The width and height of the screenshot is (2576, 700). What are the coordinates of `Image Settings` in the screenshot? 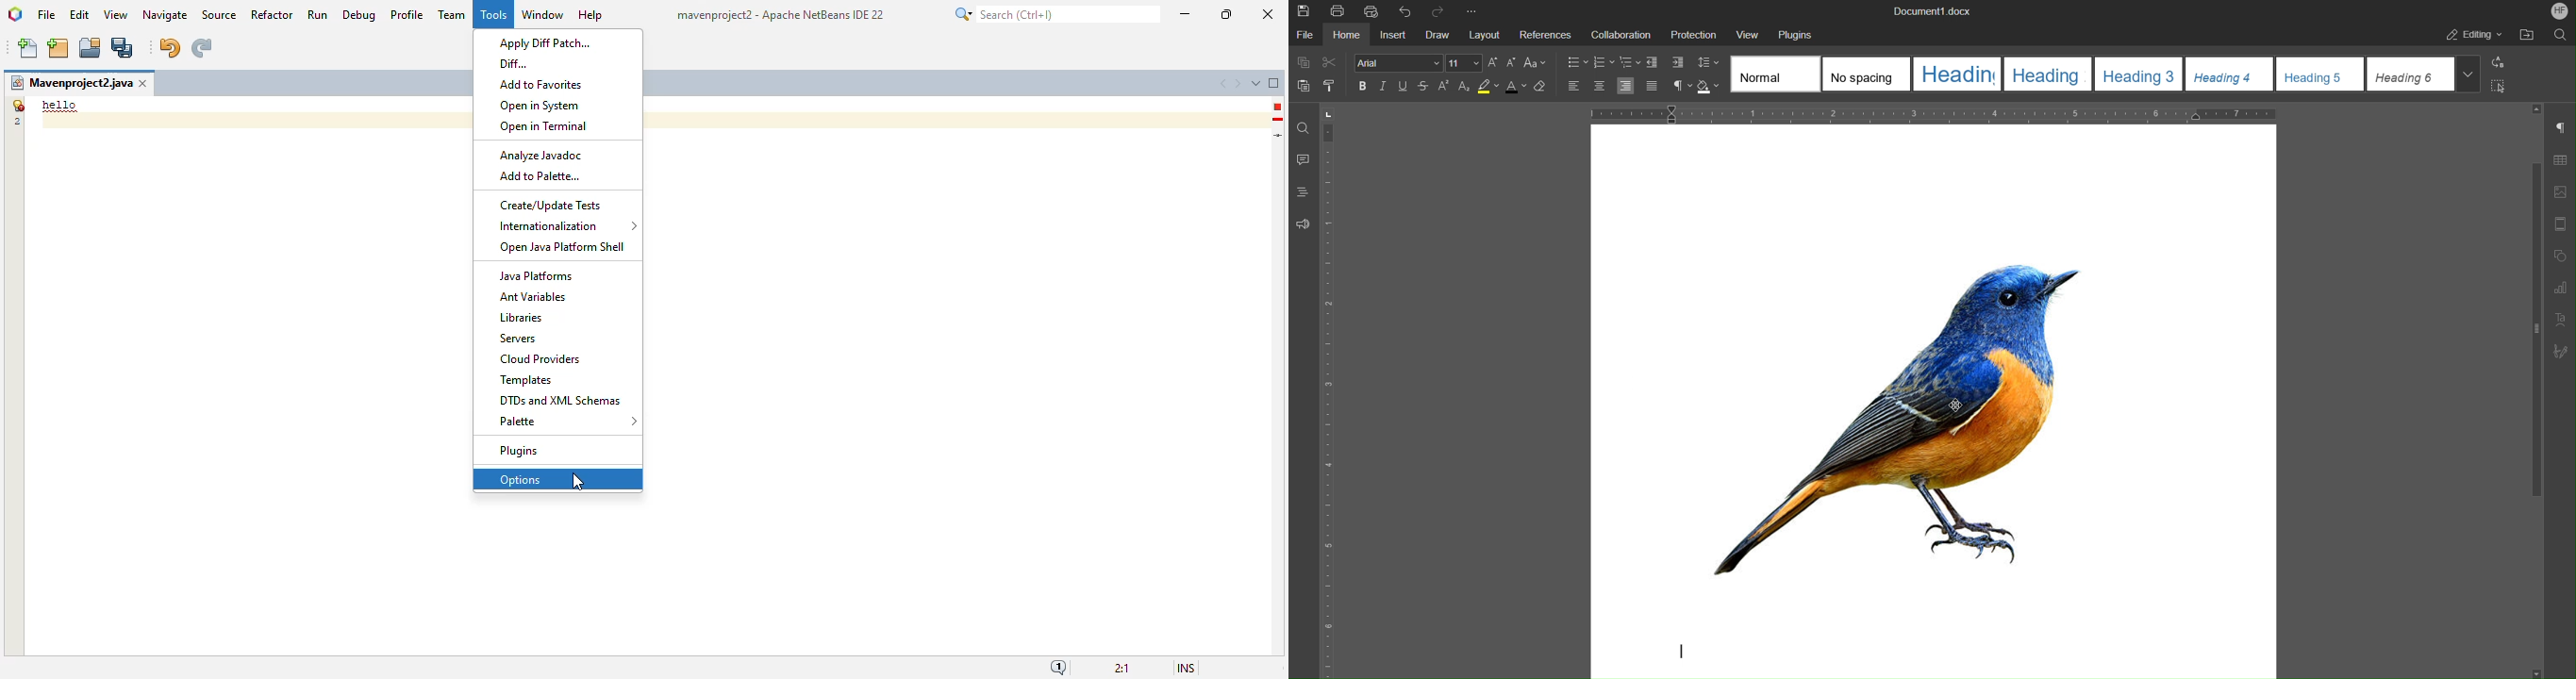 It's located at (2561, 193).